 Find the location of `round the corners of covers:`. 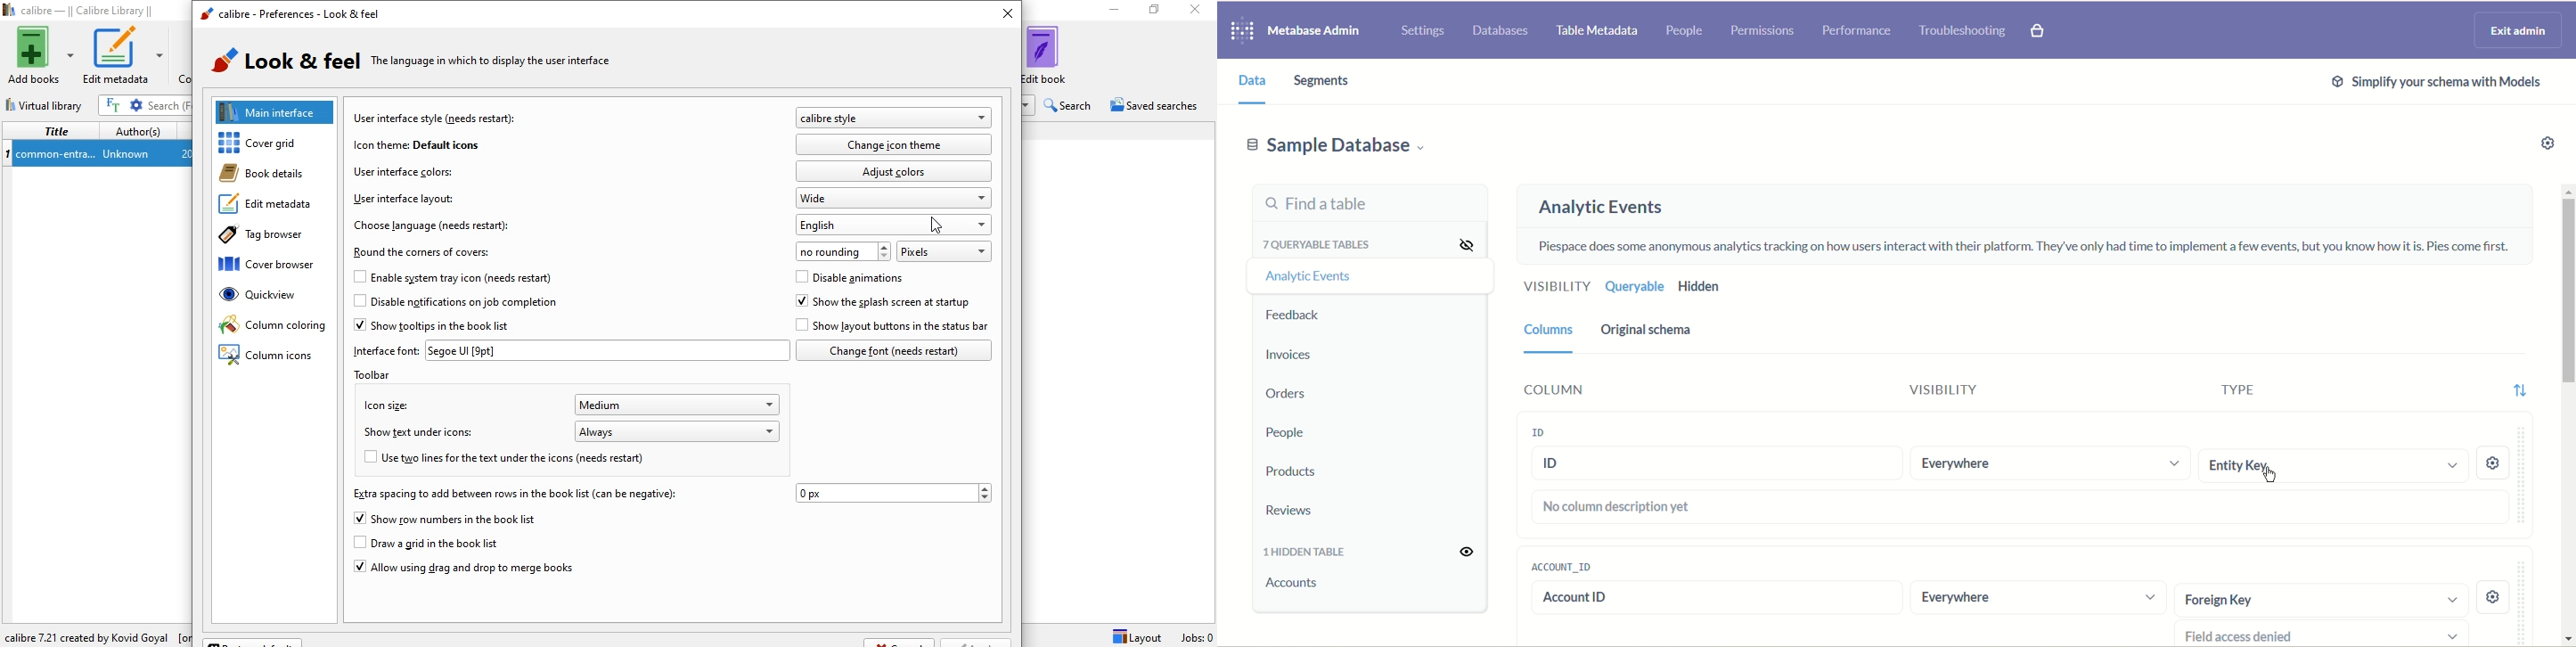

round the corners of covers: is located at coordinates (425, 252).